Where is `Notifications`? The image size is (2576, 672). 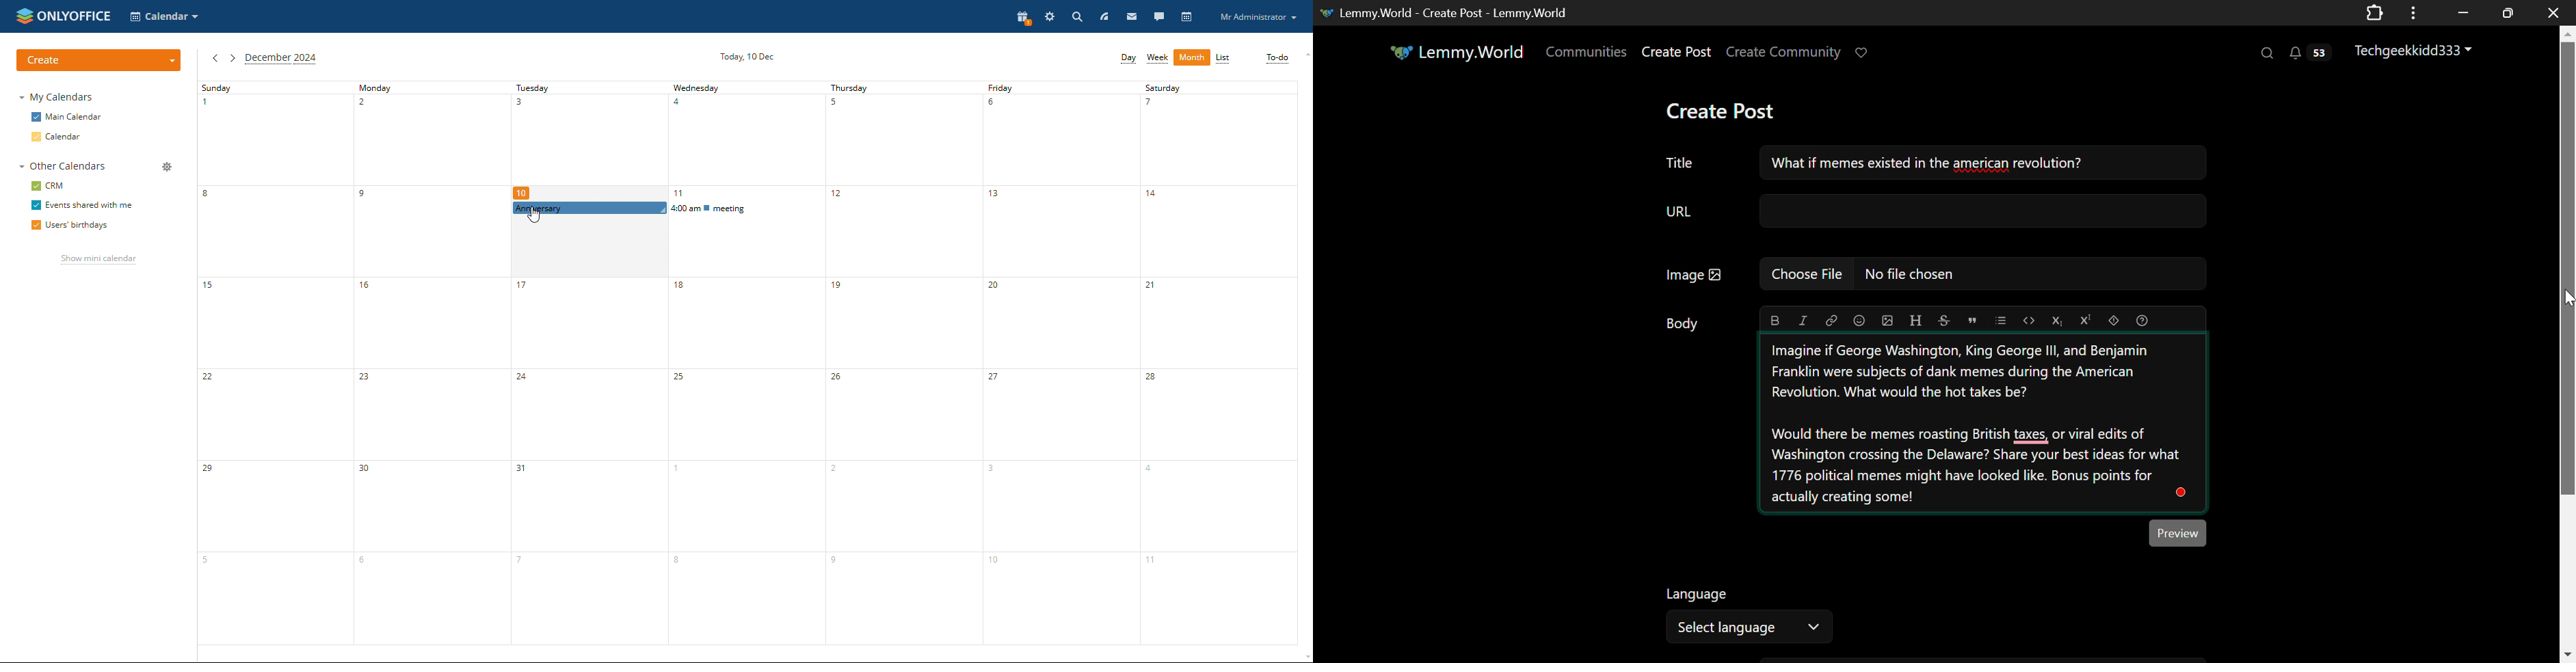
Notifications is located at coordinates (2313, 55).